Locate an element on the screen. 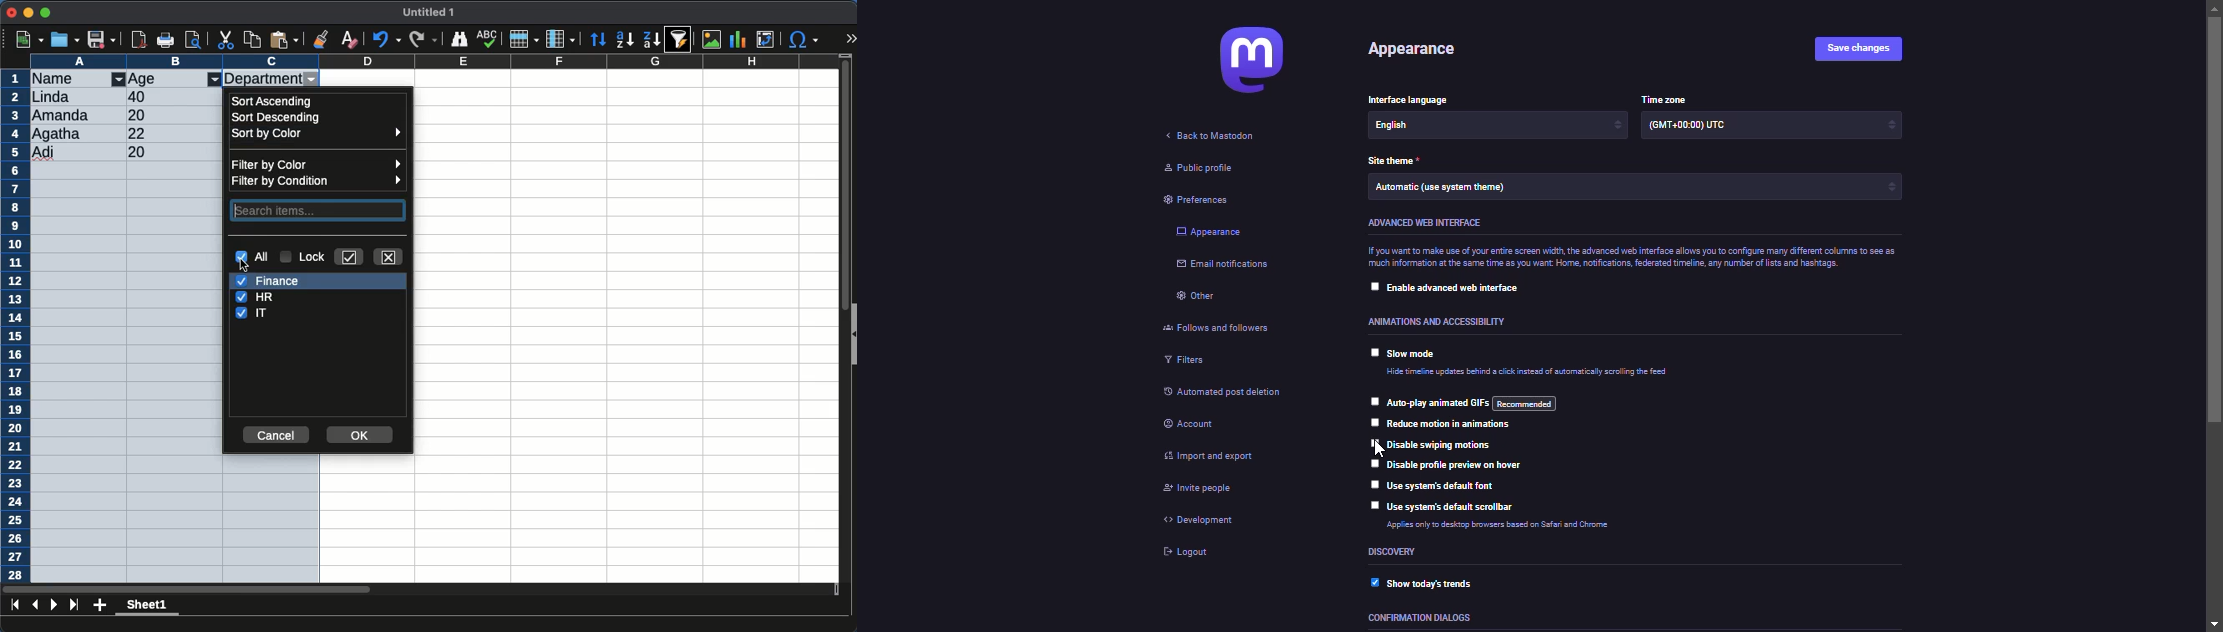 This screenshot has width=2240, height=644. scroll is located at coordinates (839, 323).